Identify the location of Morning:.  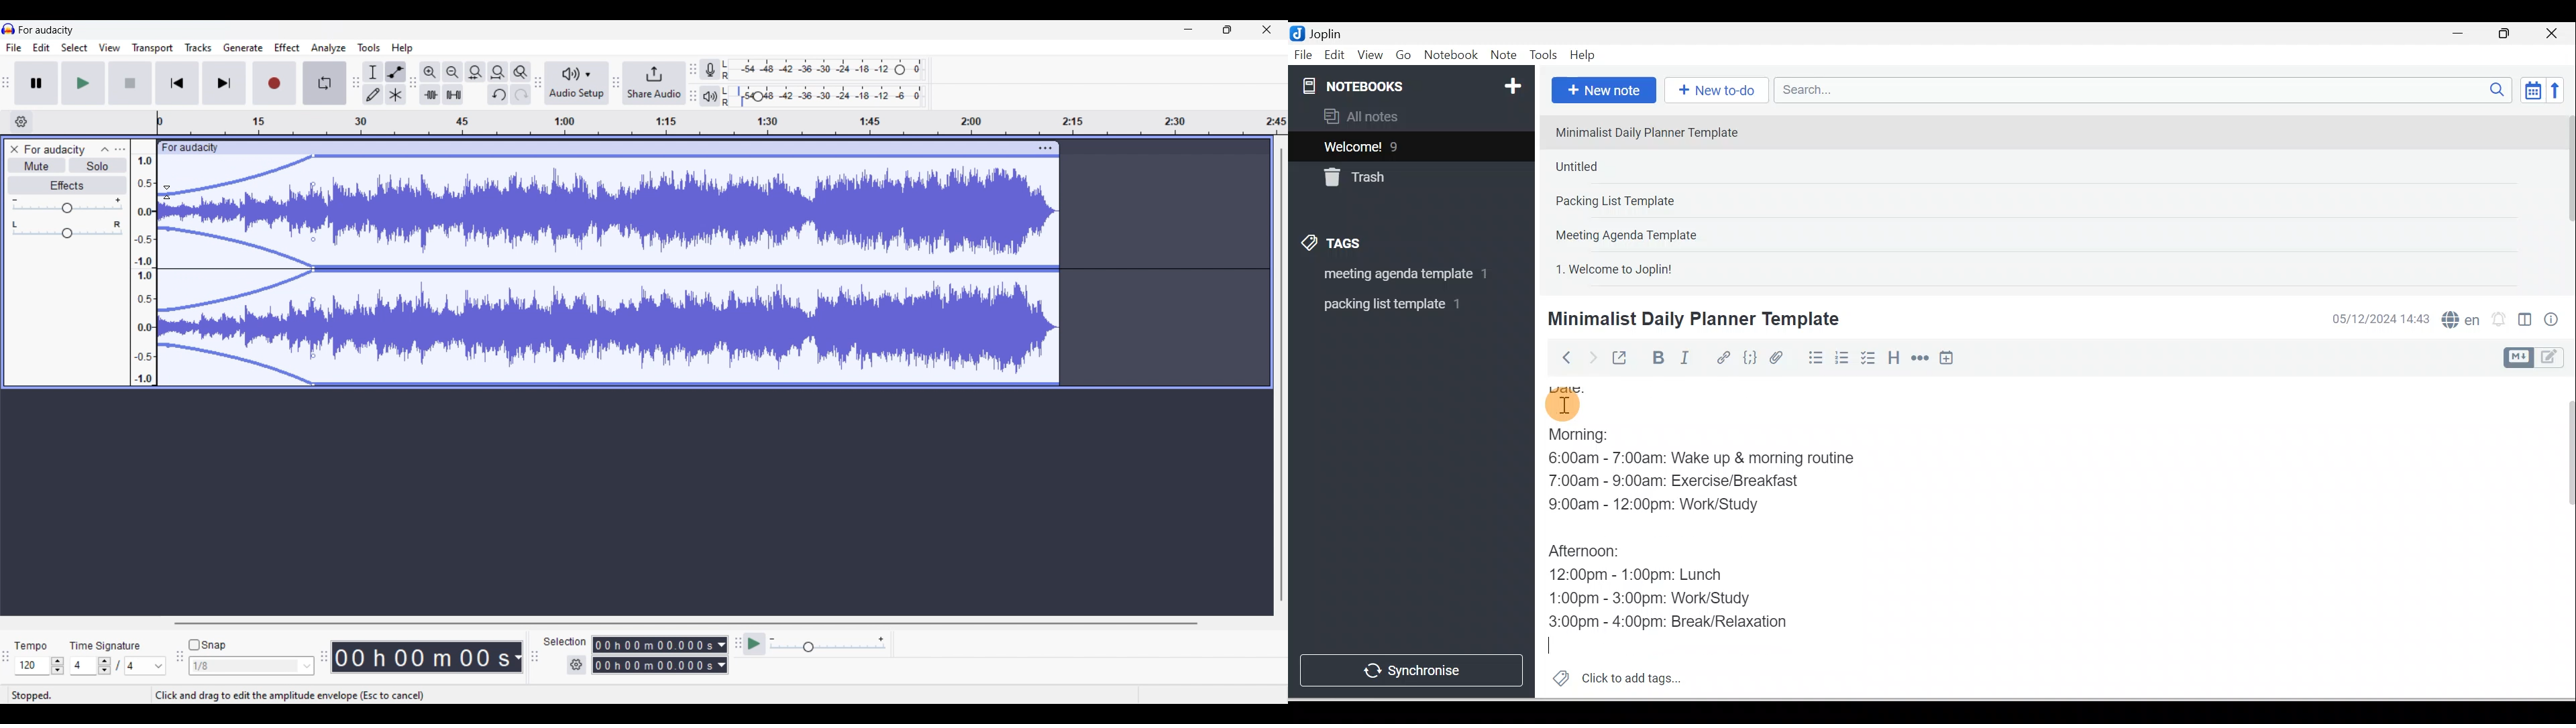
(1593, 436).